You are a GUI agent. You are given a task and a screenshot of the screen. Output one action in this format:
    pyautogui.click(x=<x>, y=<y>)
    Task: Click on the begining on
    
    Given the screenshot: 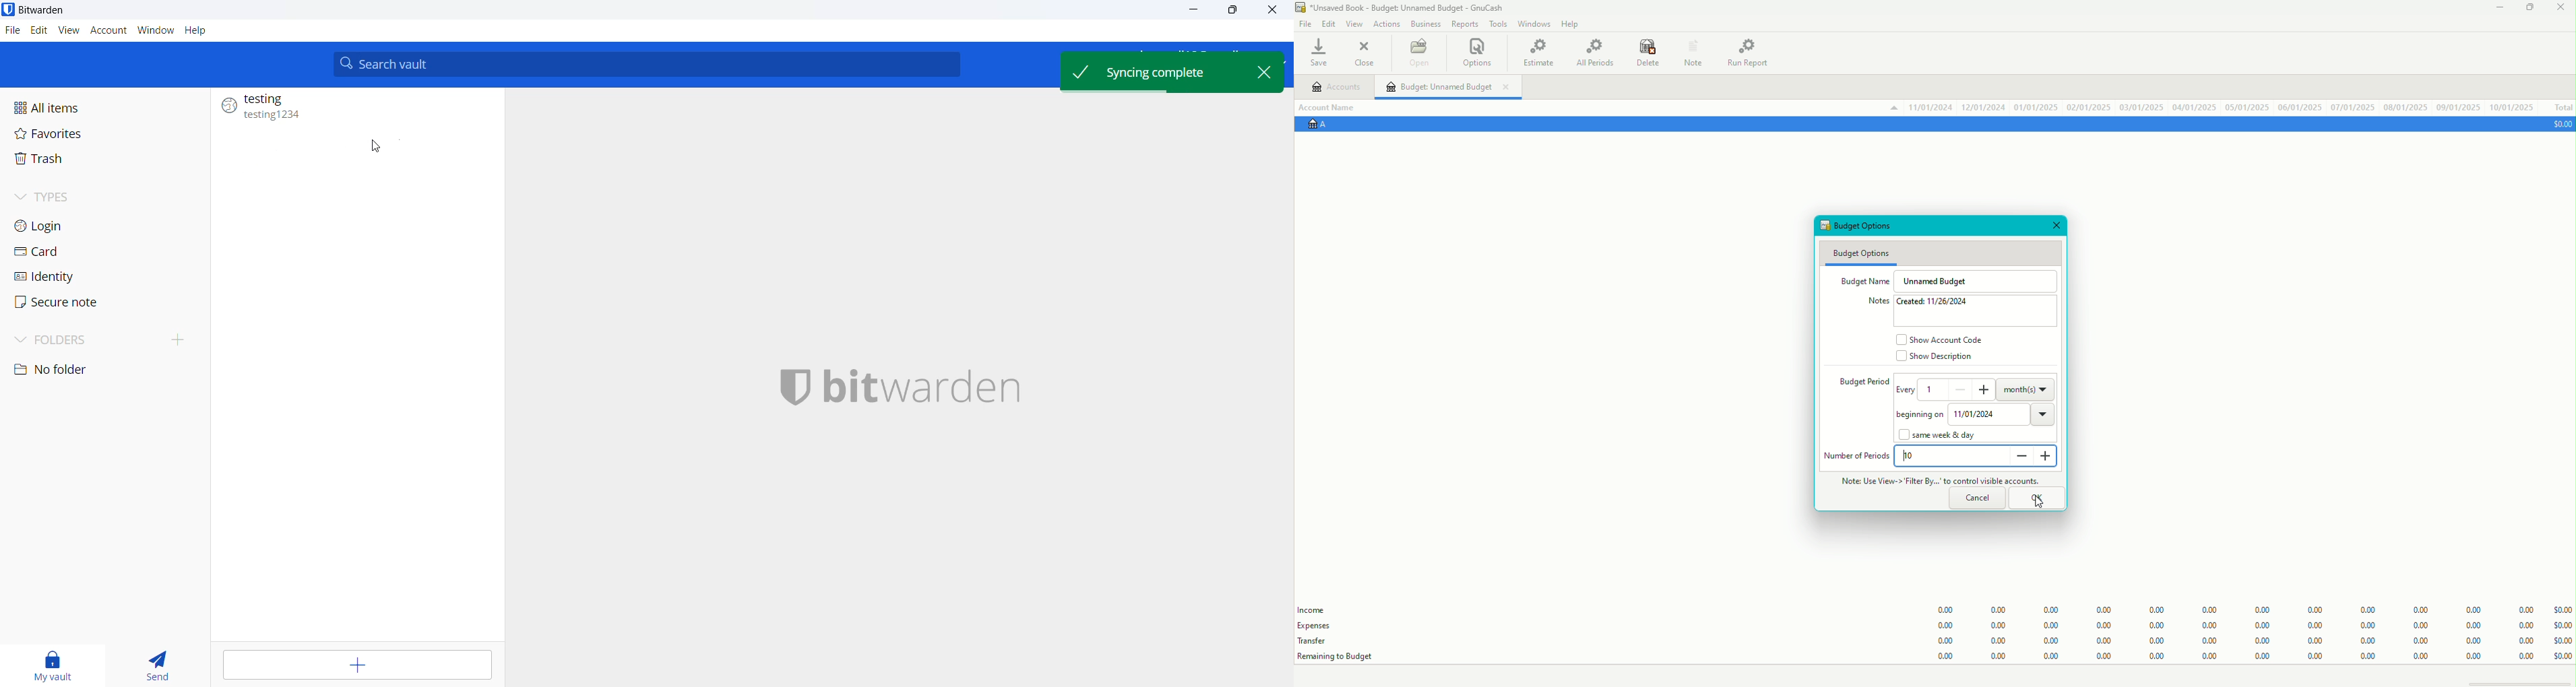 What is the action you would take?
    pyautogui.click(x=1916, y=416)
    